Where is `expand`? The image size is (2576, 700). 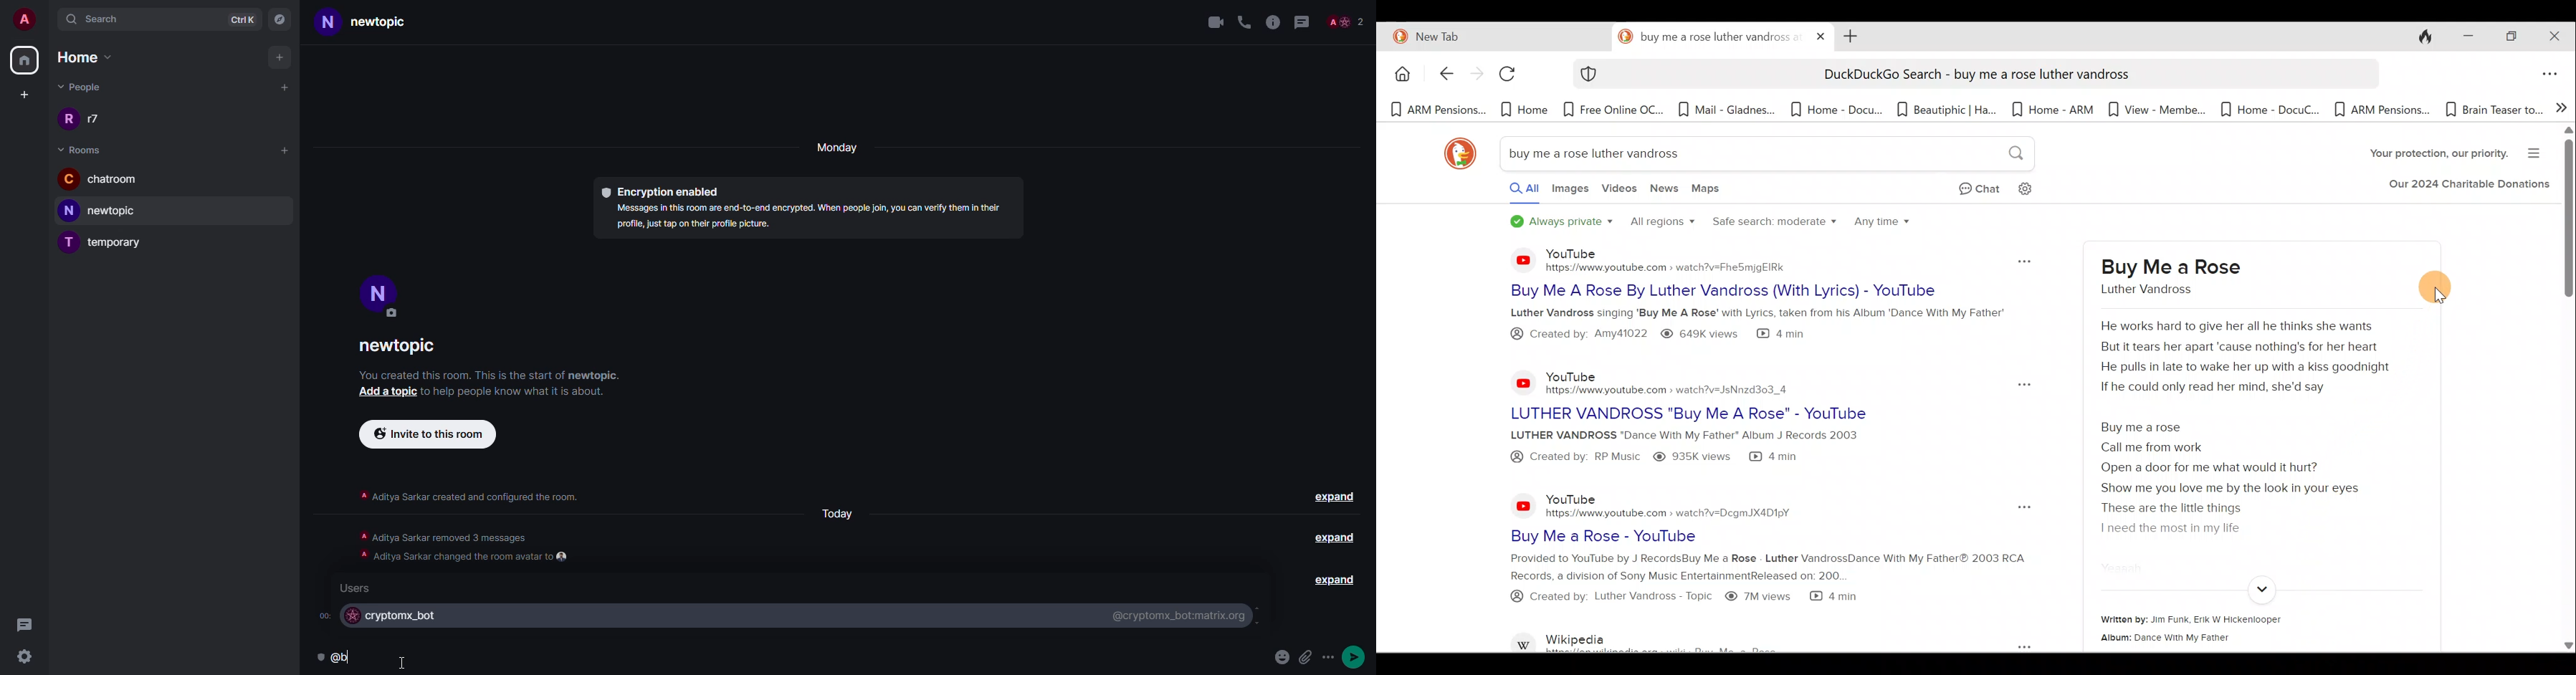 expand is located at coordinates (1332, 537).